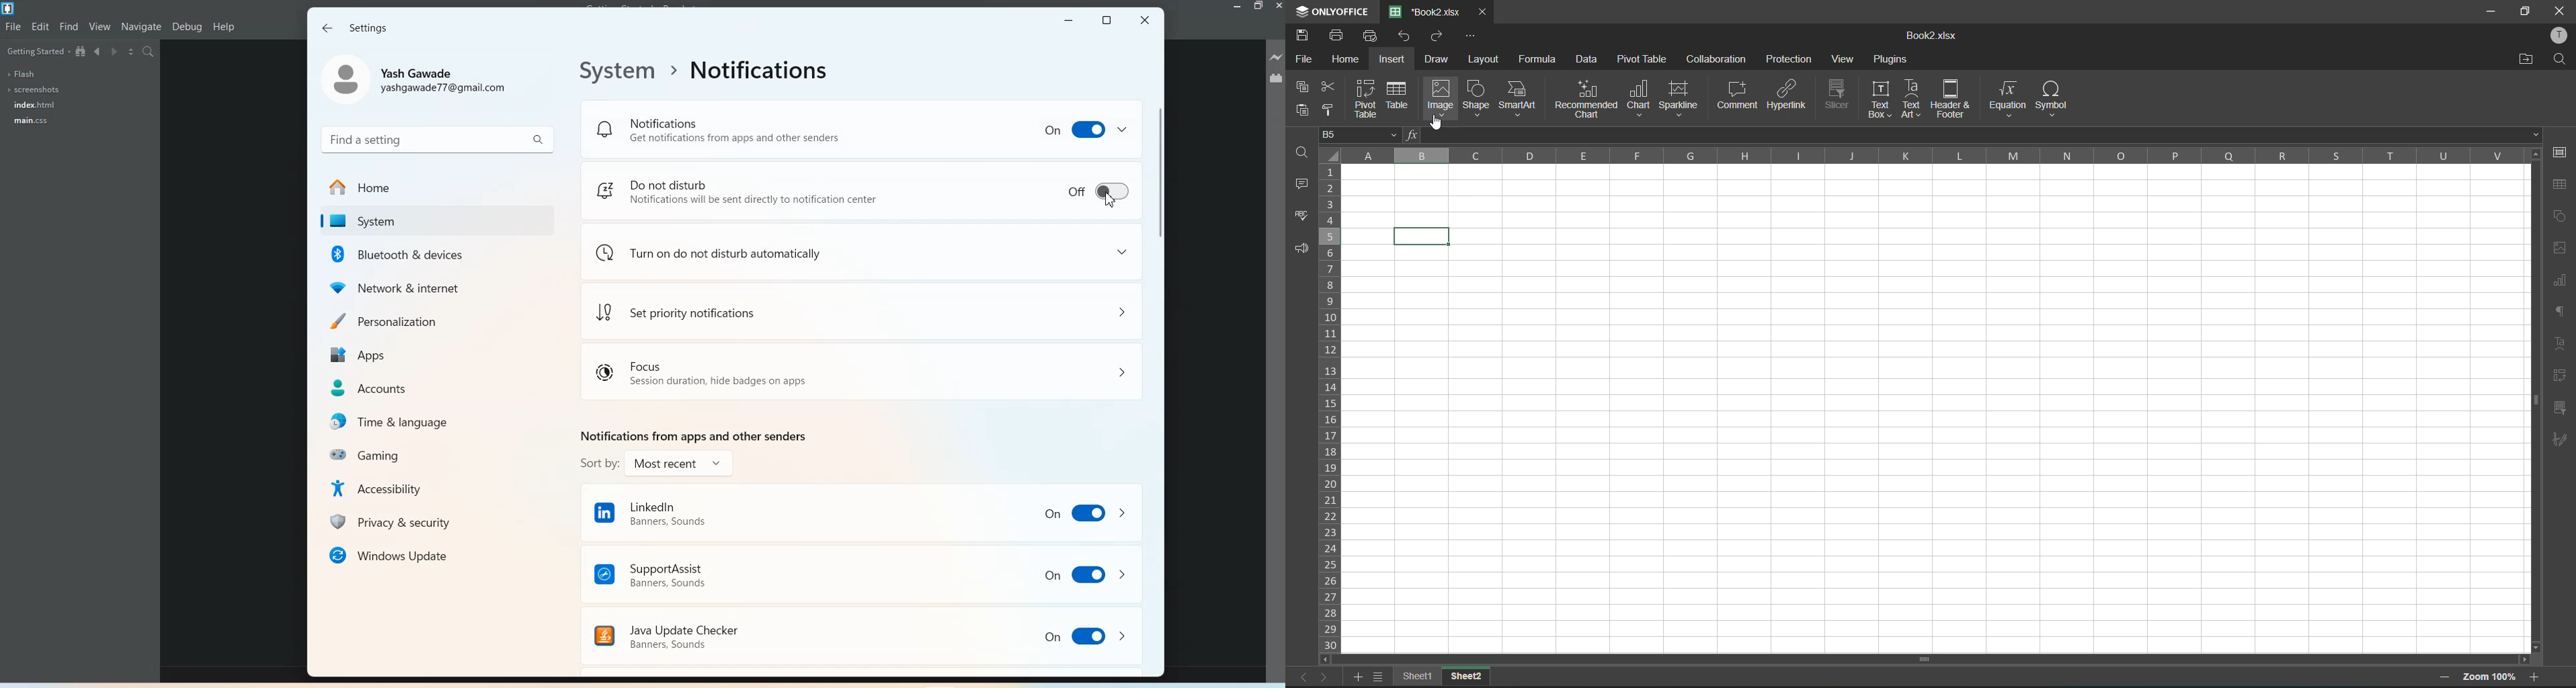 The height and width of the screenshot is (700, 2576). I want to click on table, so click(2561, 184).